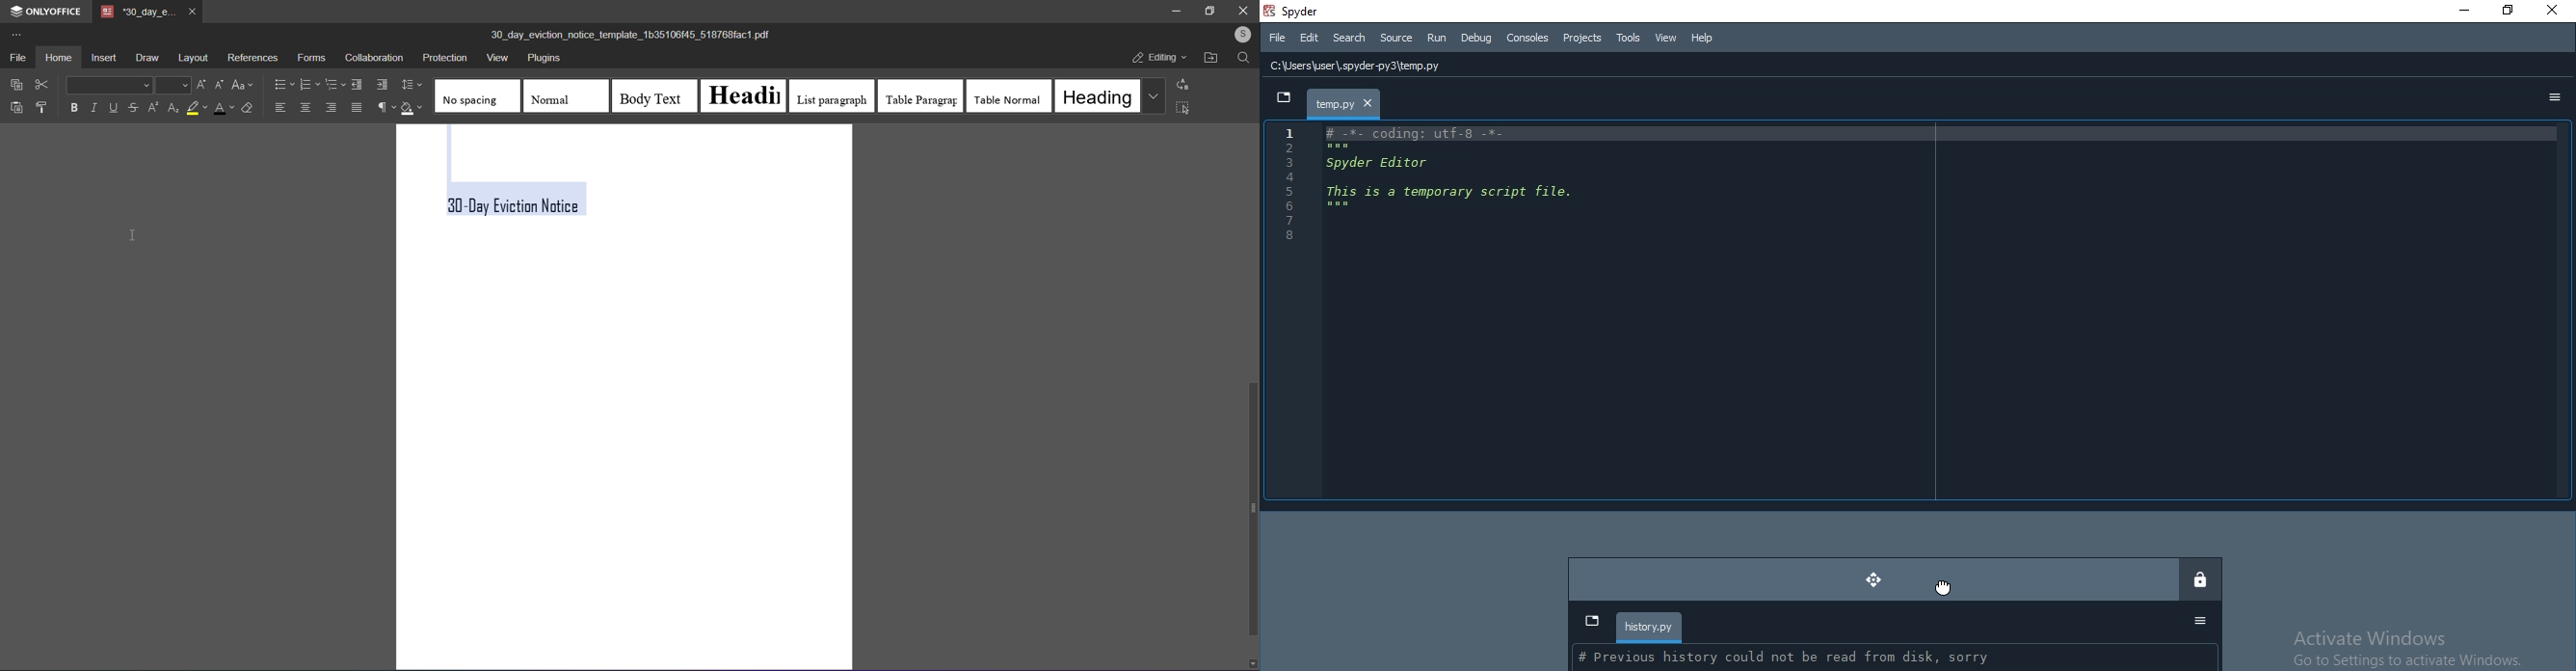  Describe the element at coordinates (1594, 621) in the screenshot. I see `dropdown` at that location.